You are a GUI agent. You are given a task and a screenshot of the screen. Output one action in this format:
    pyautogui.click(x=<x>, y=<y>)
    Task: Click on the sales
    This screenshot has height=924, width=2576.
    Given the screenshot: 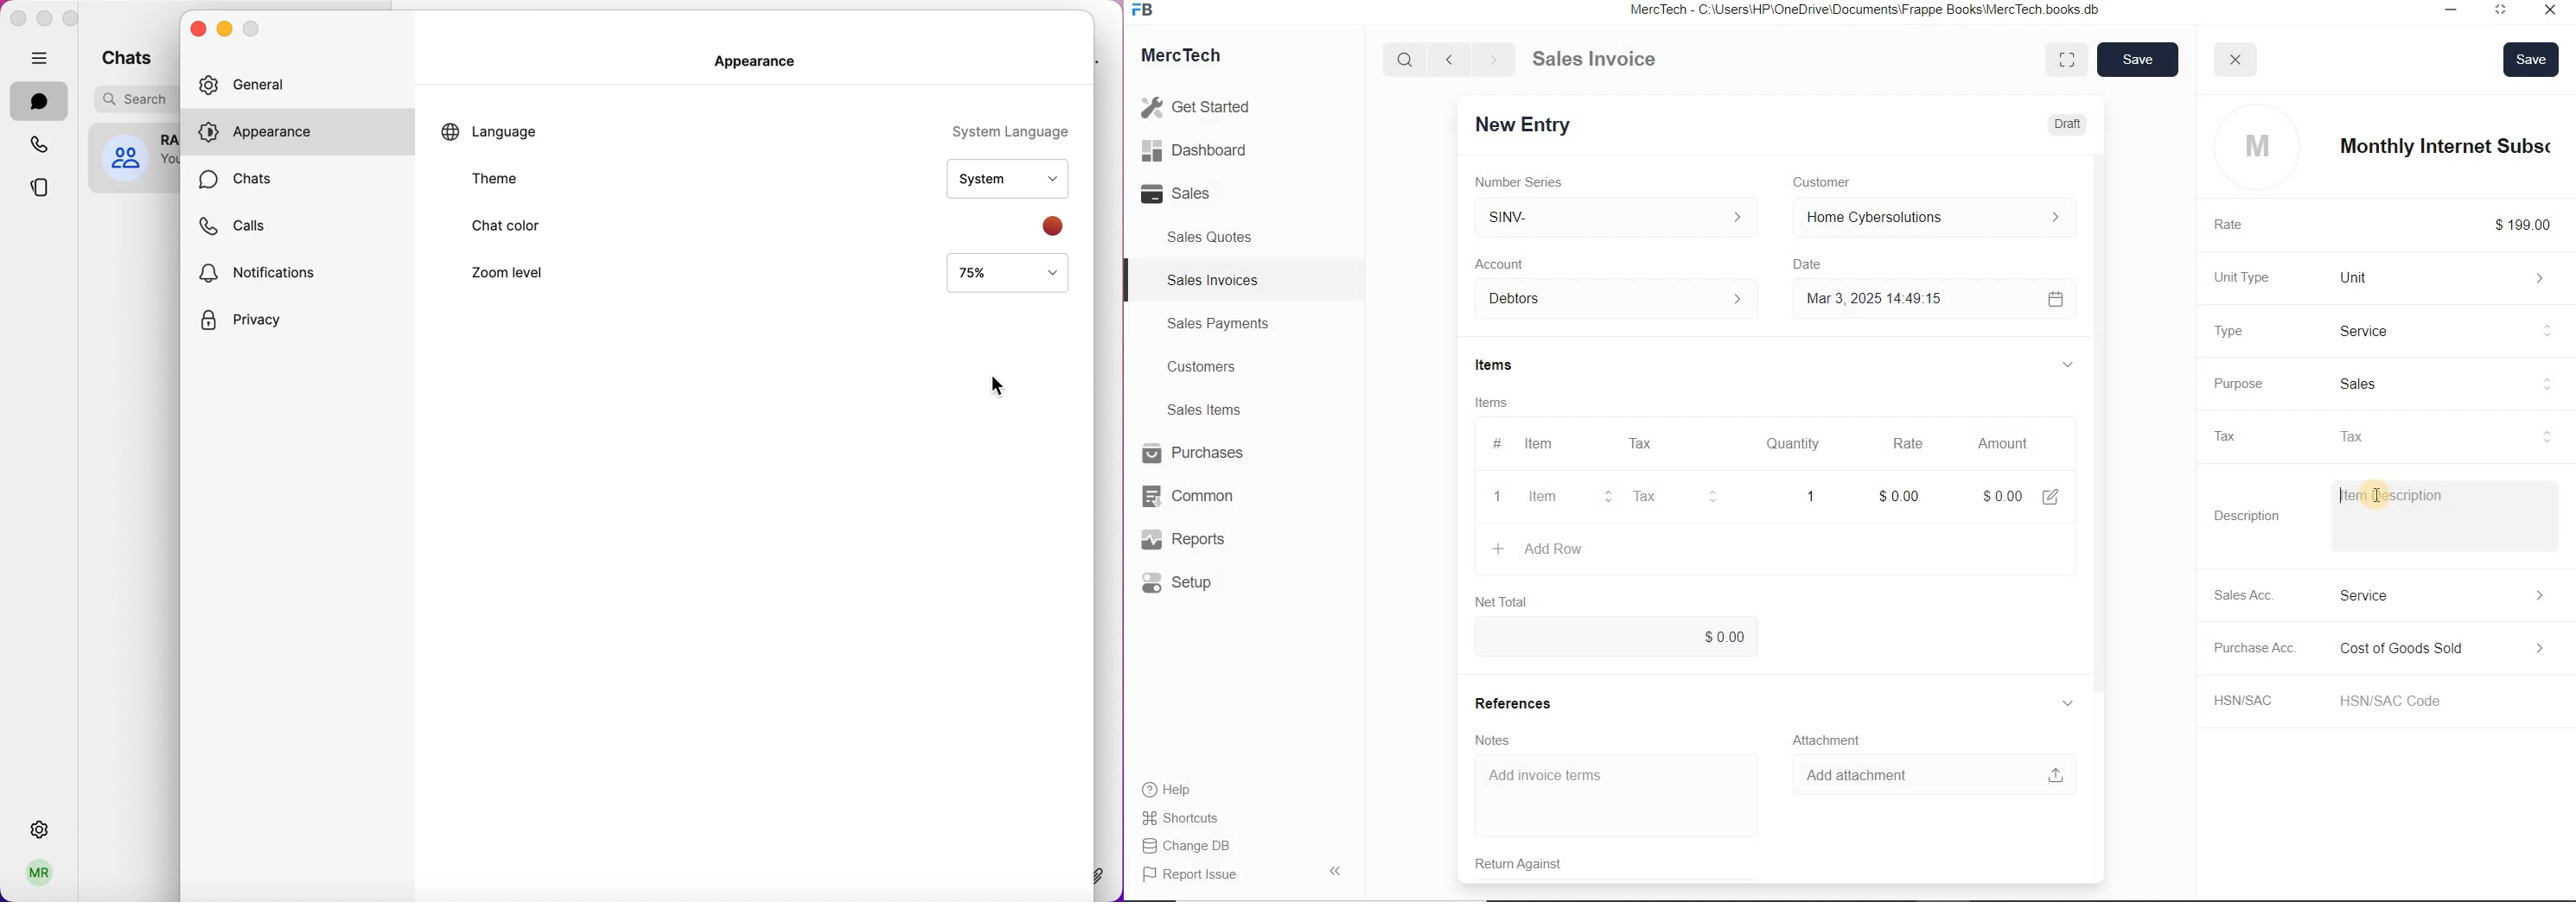 What is the action you would take?
    pyautogui.click(x=2441, y=381)
    